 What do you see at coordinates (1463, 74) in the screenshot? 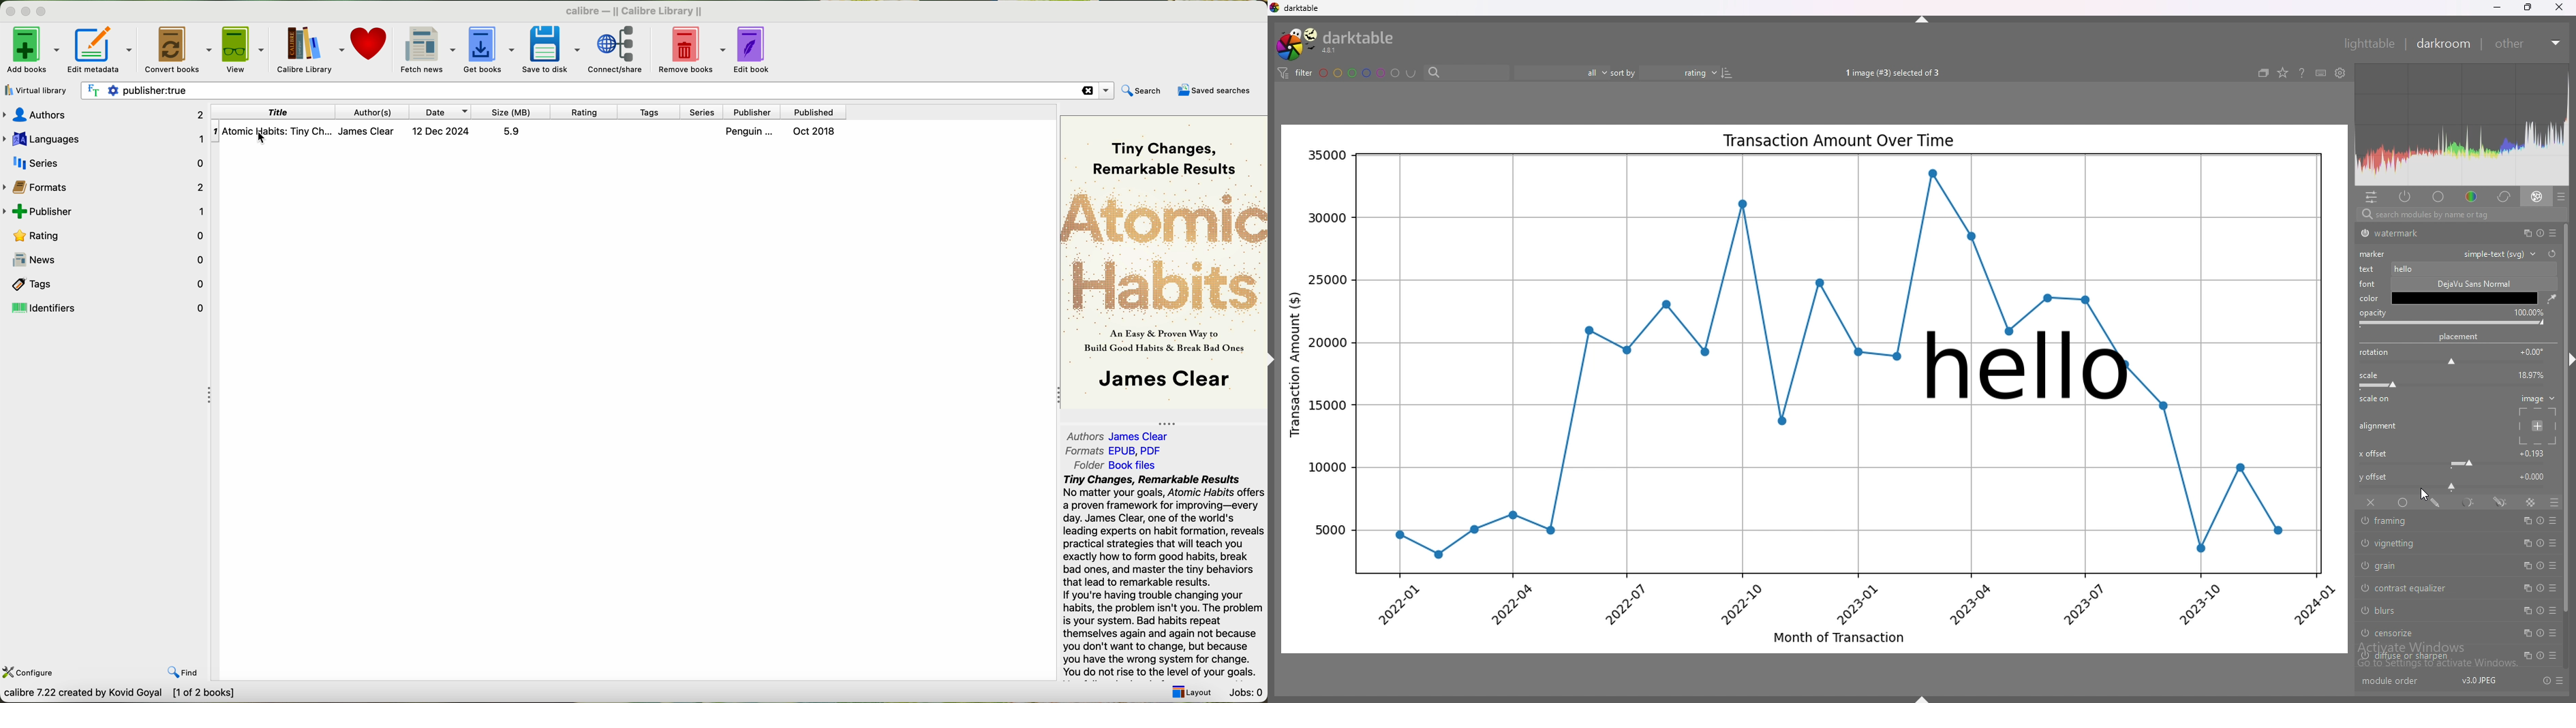
I see `search bar` at bounding box center [1463, 74].